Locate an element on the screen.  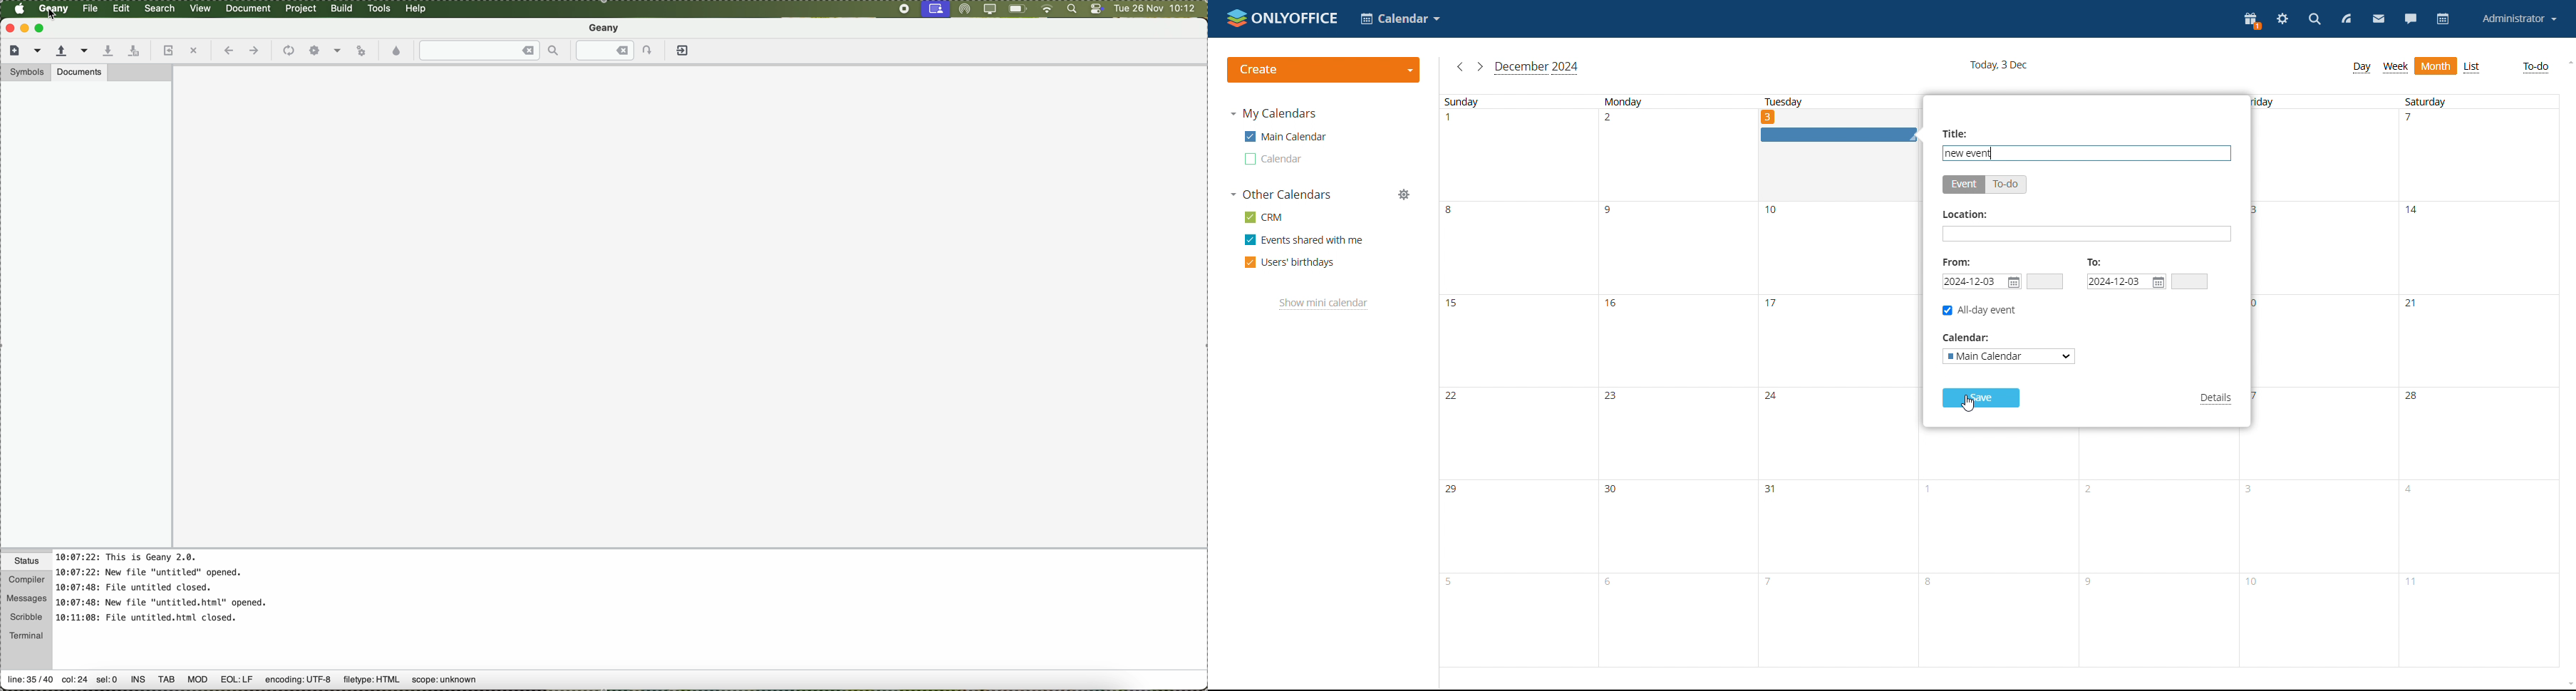
my calendars is located at coordinates (1273, 114).